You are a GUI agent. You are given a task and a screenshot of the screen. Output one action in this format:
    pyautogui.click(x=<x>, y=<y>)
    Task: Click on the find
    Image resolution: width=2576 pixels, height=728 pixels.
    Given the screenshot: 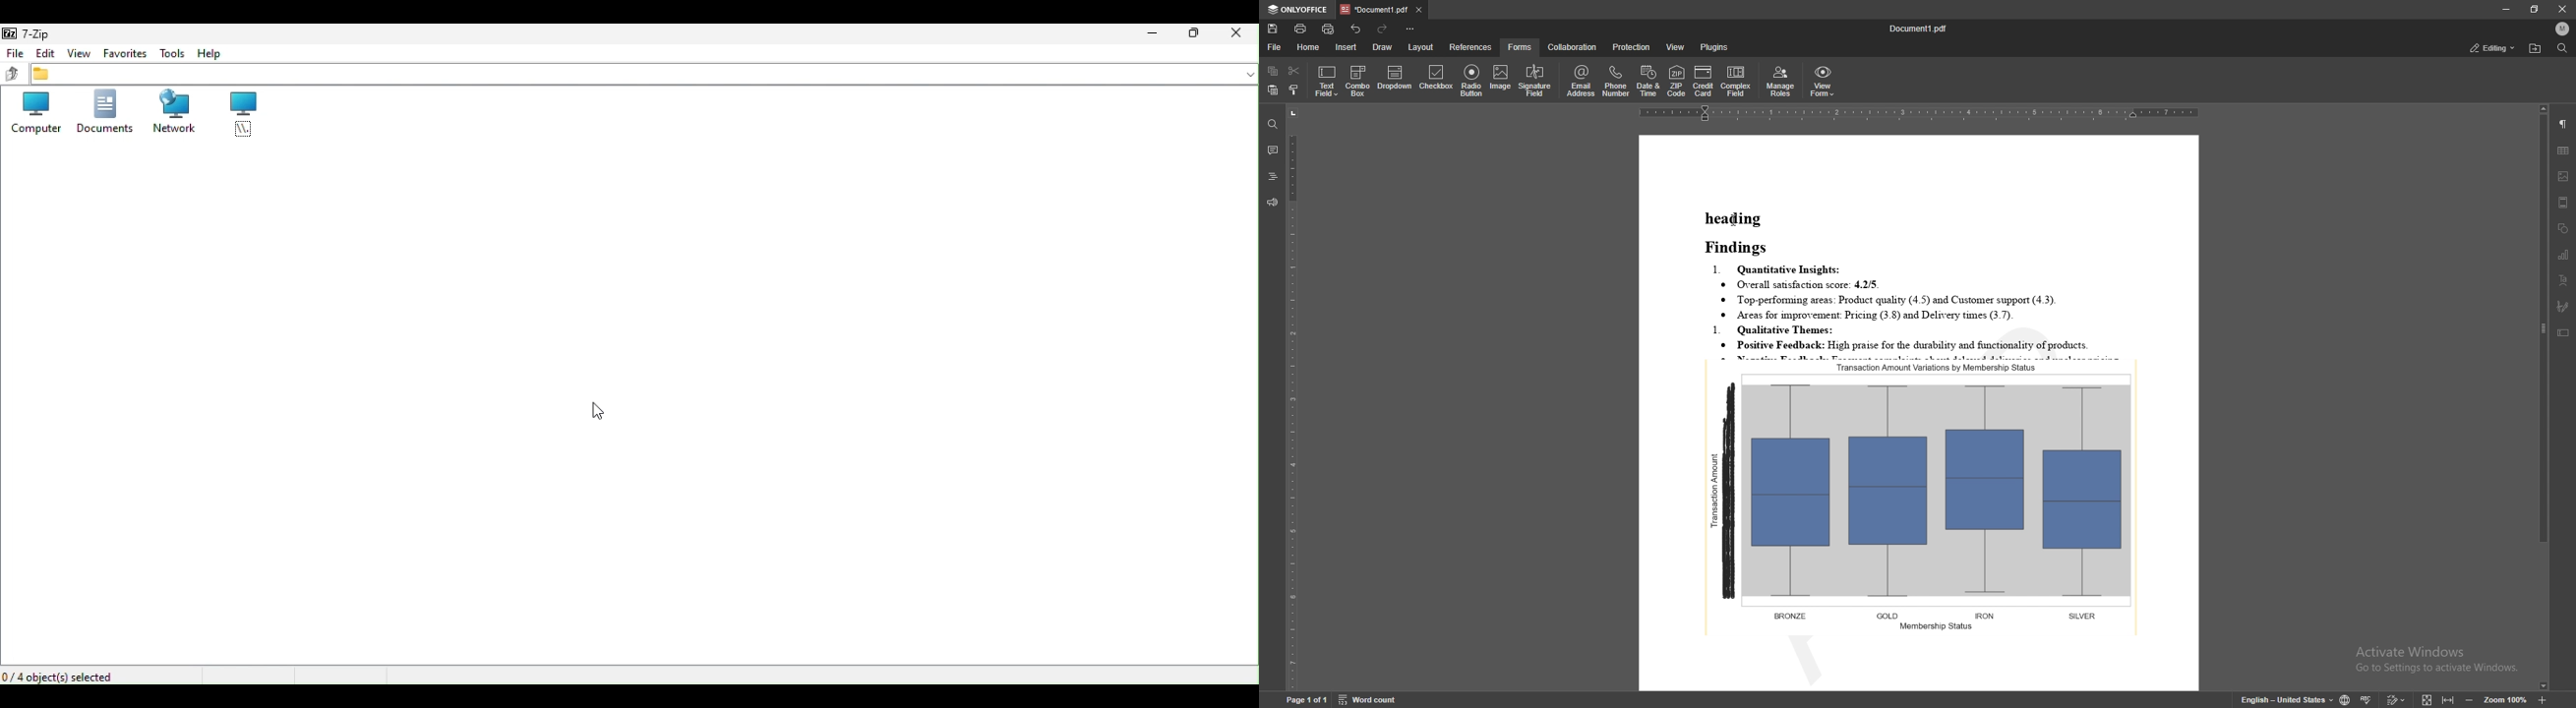 What is the action you would take?
    pyautogui.click(x=1270, y=125)
    